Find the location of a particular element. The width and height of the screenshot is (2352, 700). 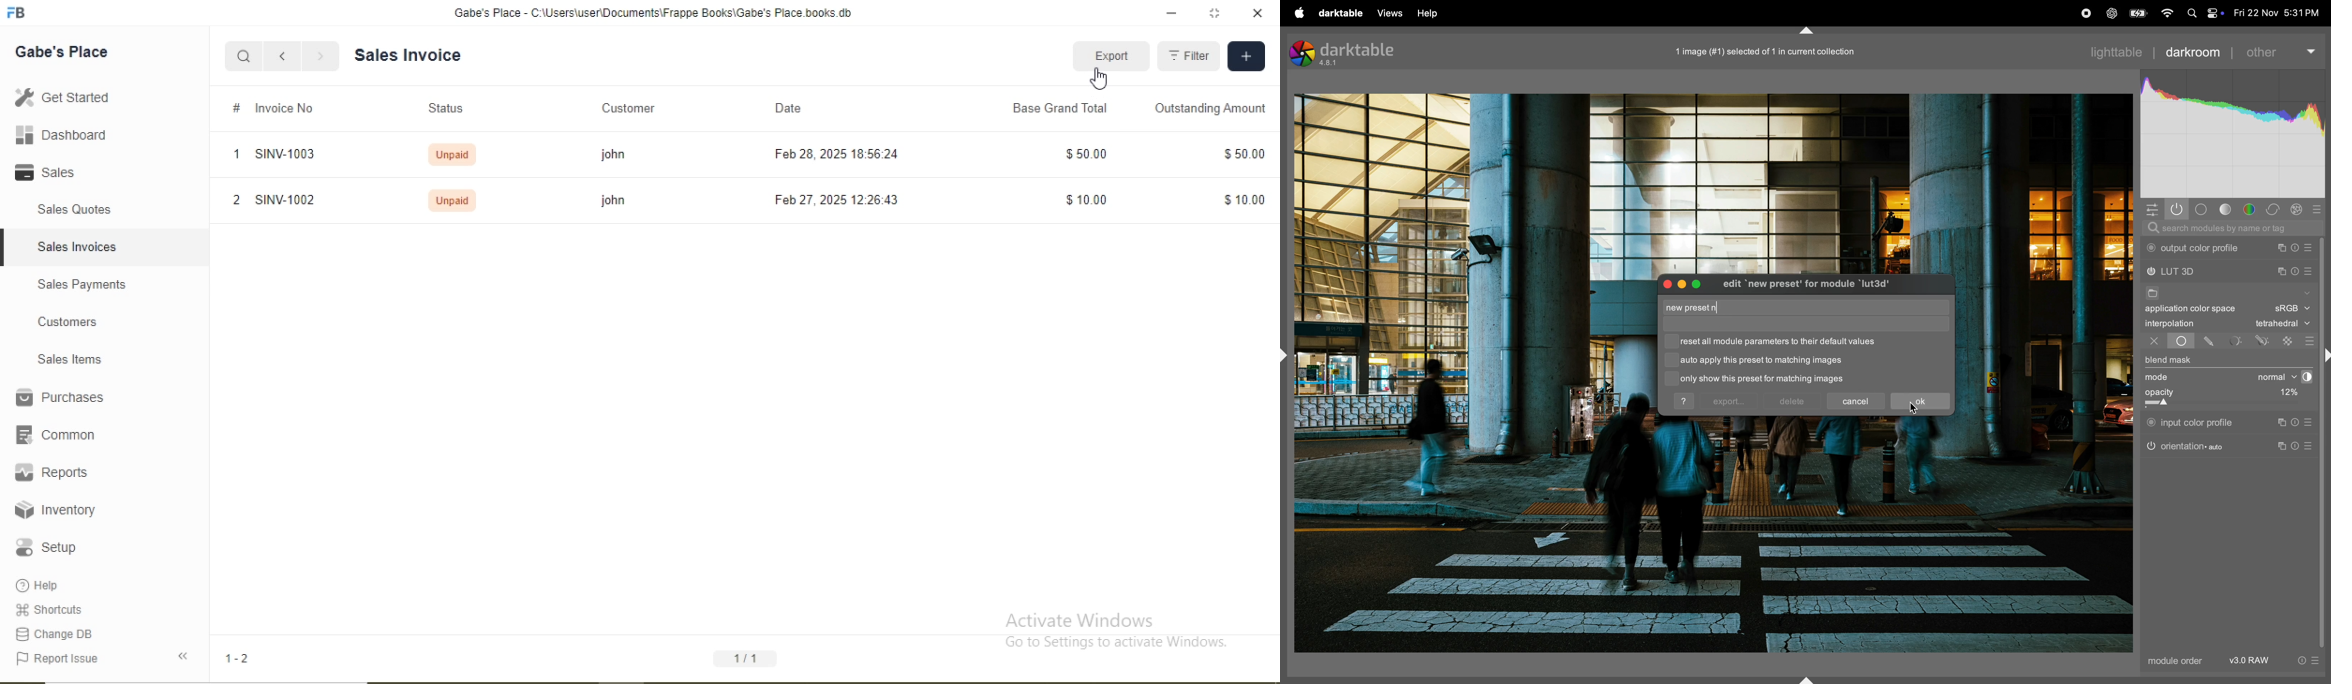

Change DB is located at coordinates (58, 634).